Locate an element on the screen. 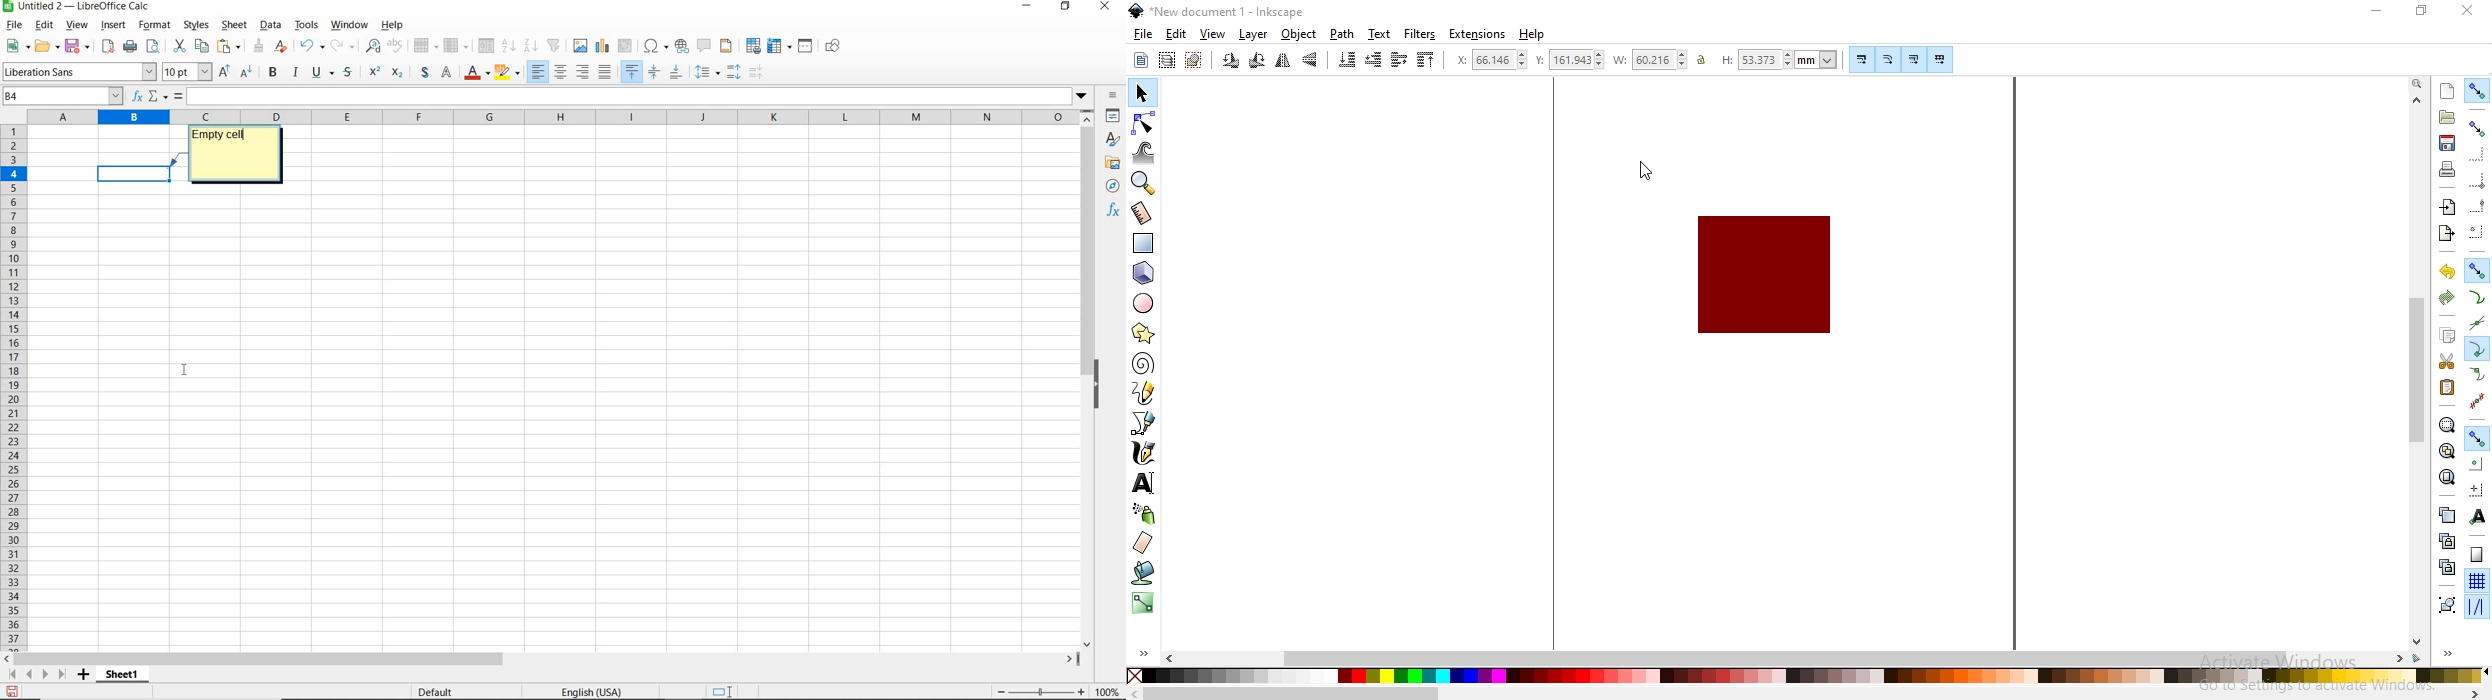  gallery is located at coordinates (1114, 162).